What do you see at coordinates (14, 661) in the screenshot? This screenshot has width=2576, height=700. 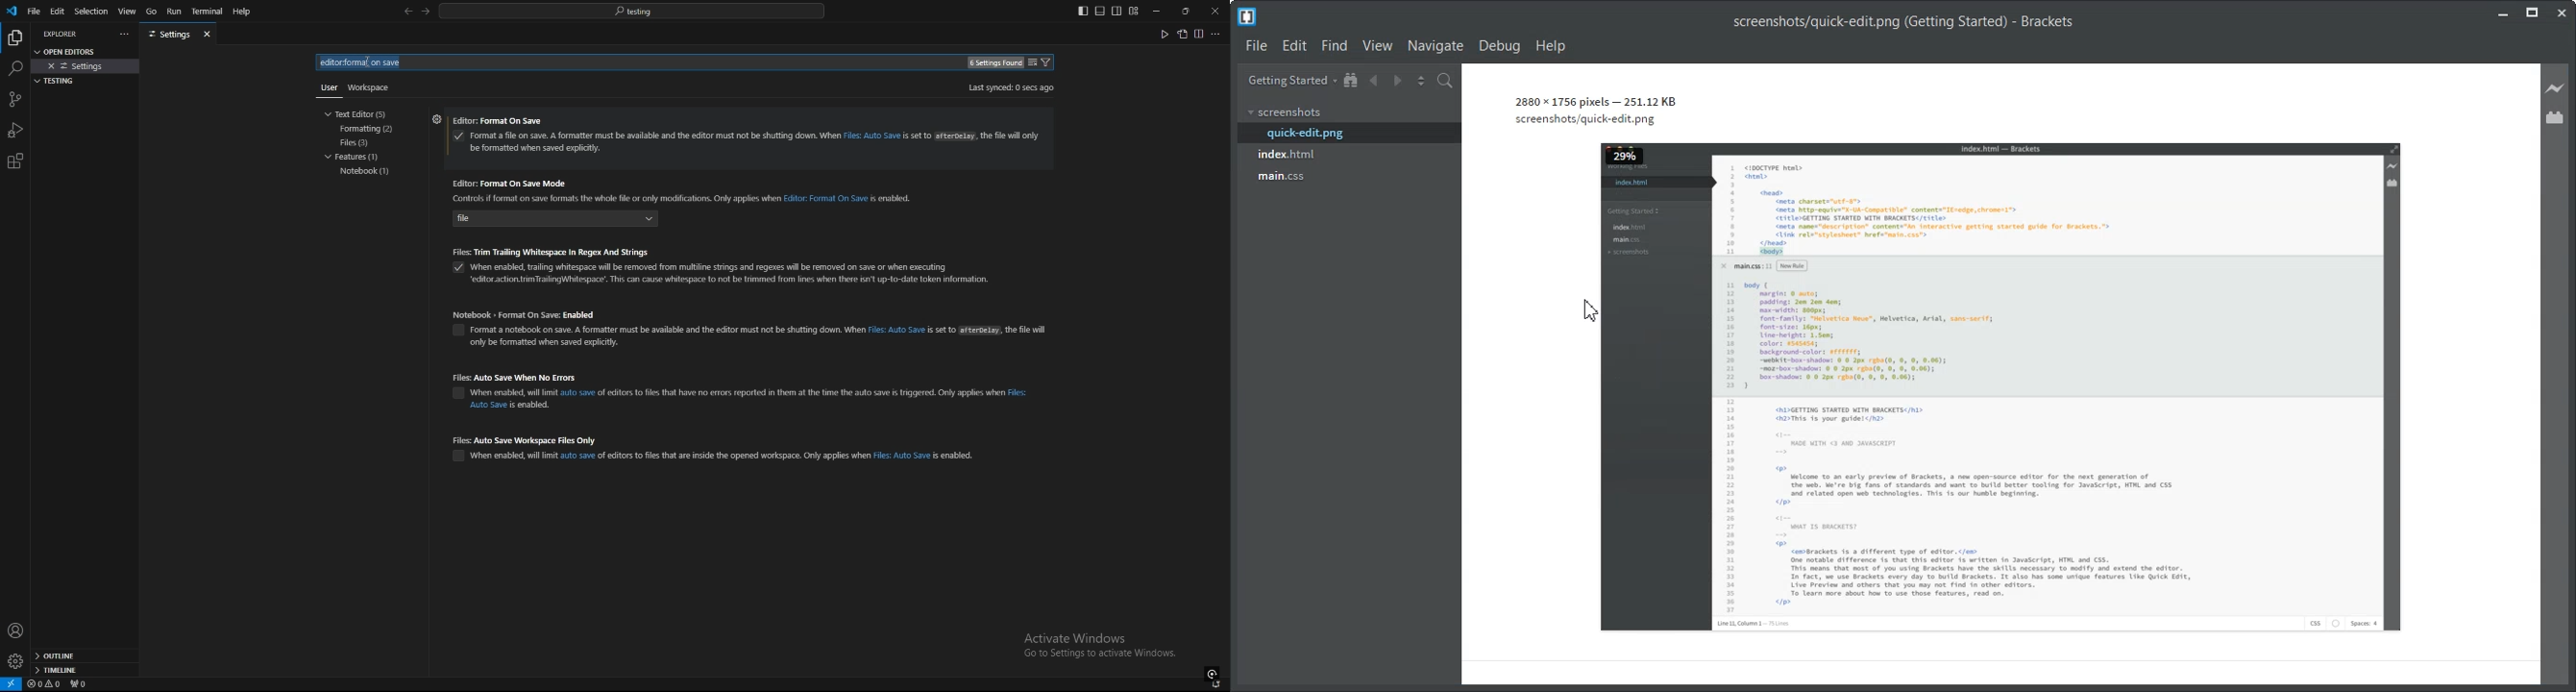 I see `settings` at bounding box center [14, 661].